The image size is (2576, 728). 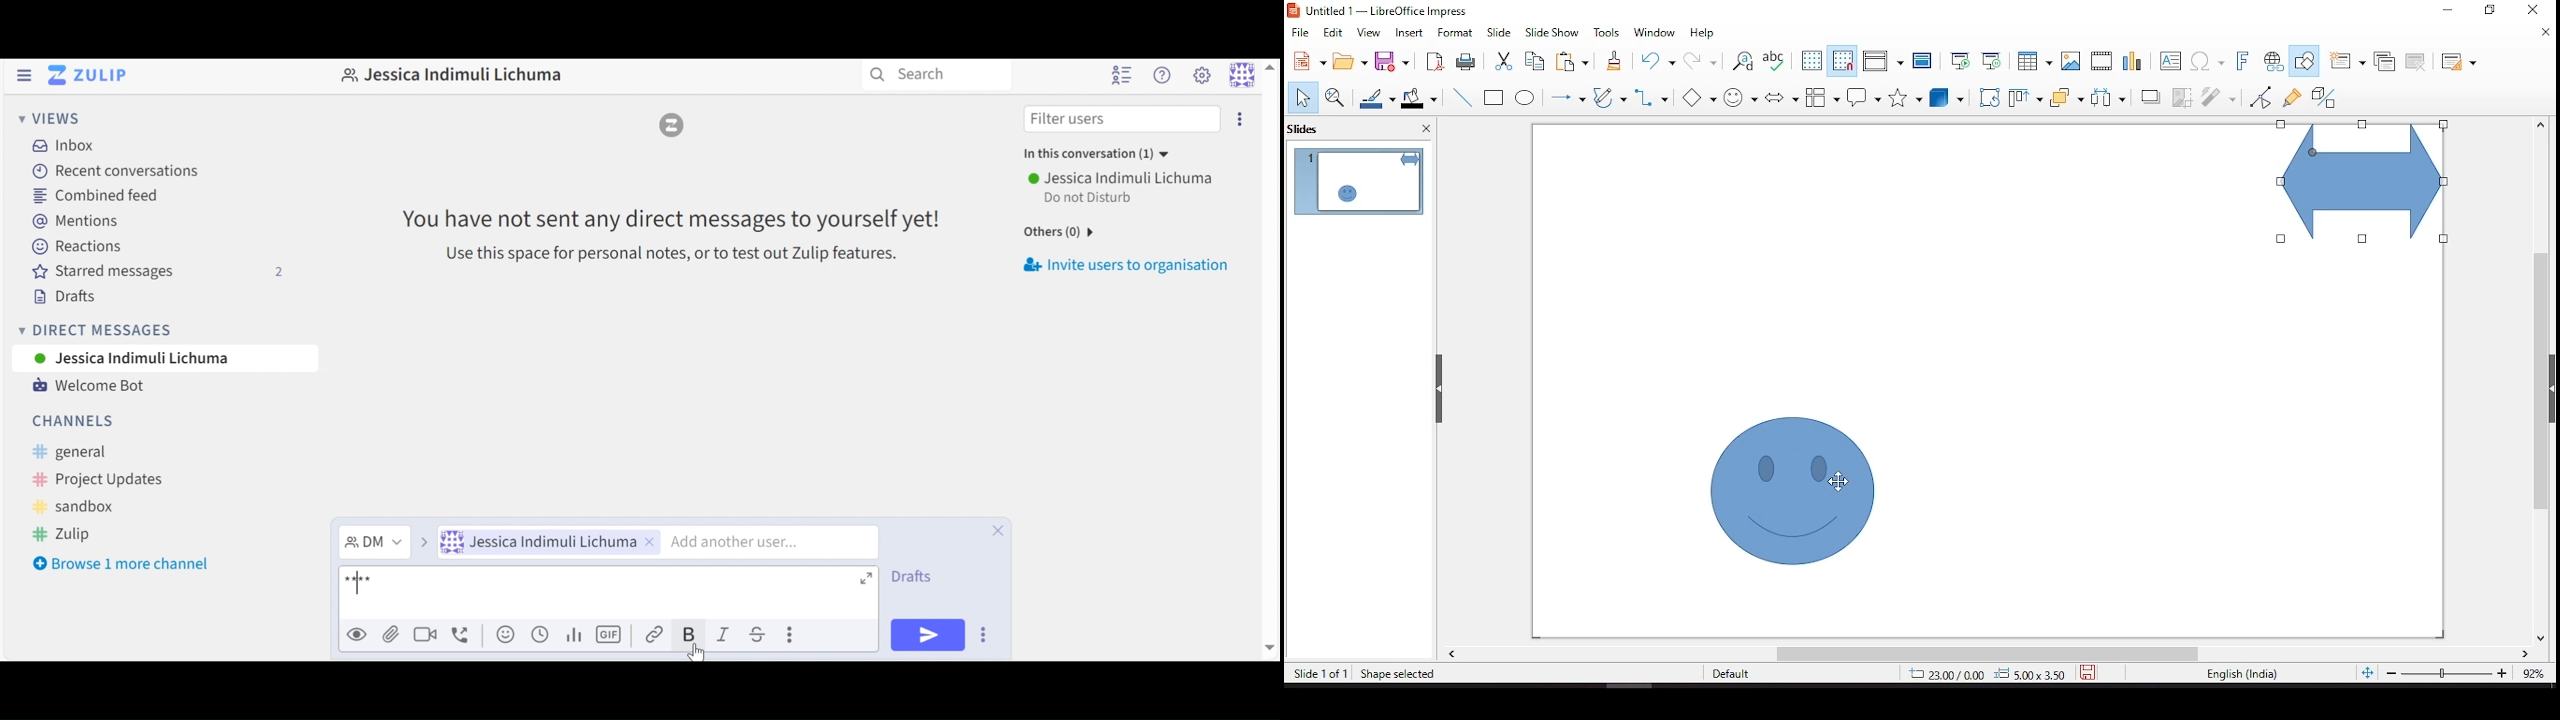 I want to click on edit, so click(x=1333, y=33).